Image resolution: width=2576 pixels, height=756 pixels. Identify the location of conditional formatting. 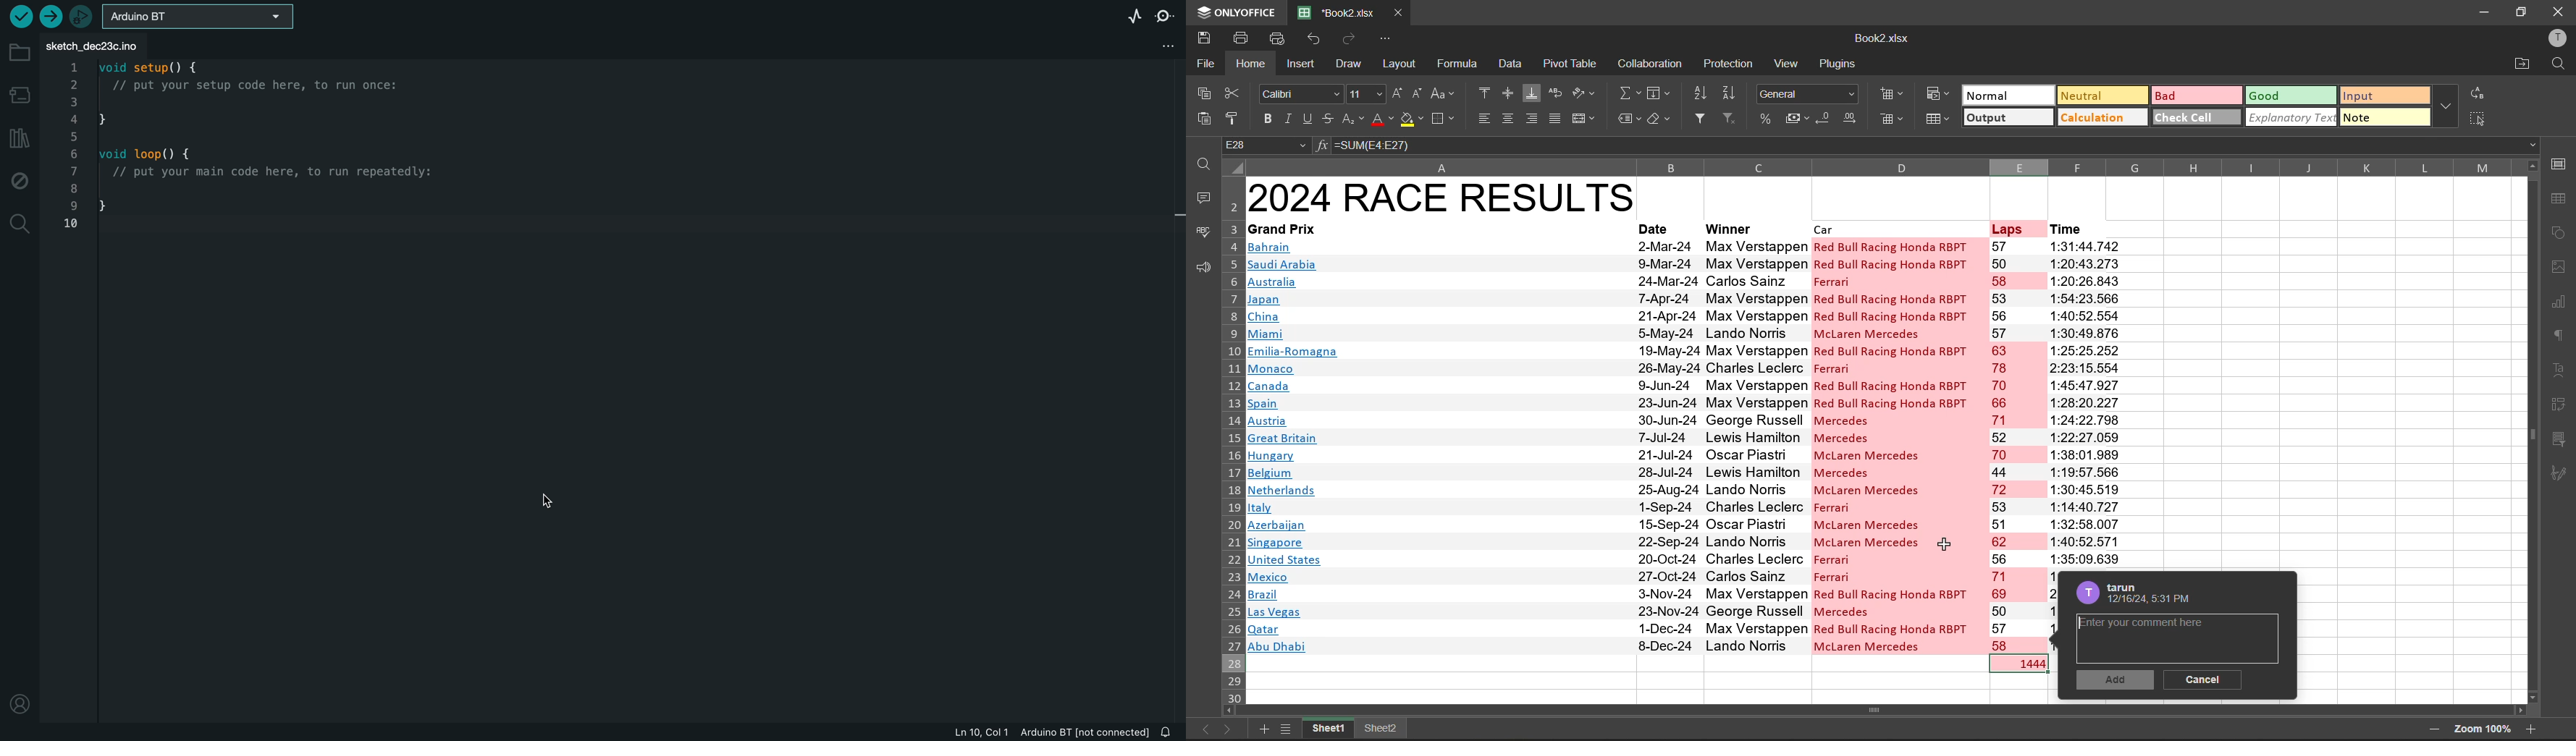
(1938, 98).